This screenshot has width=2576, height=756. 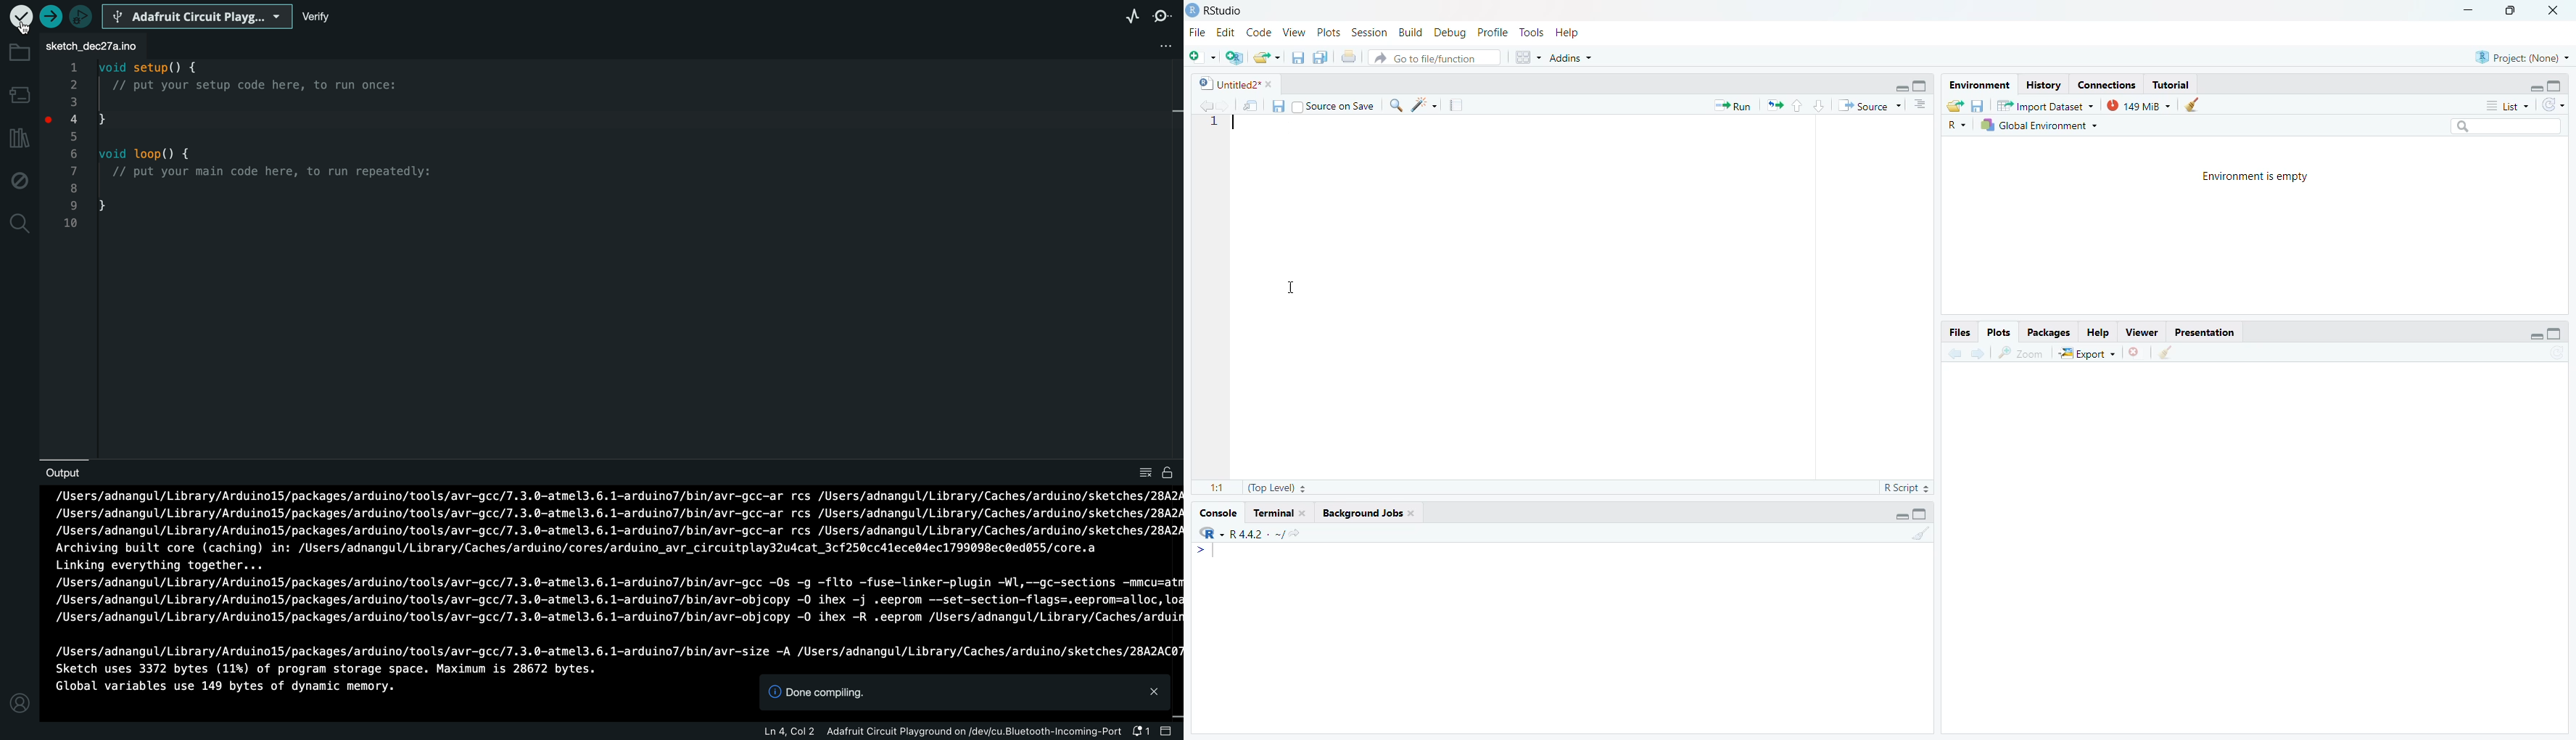 What do you see at coordinates (1448, 34) in the screenshot?
I see `Debug` at bounding box center [1448, 34].